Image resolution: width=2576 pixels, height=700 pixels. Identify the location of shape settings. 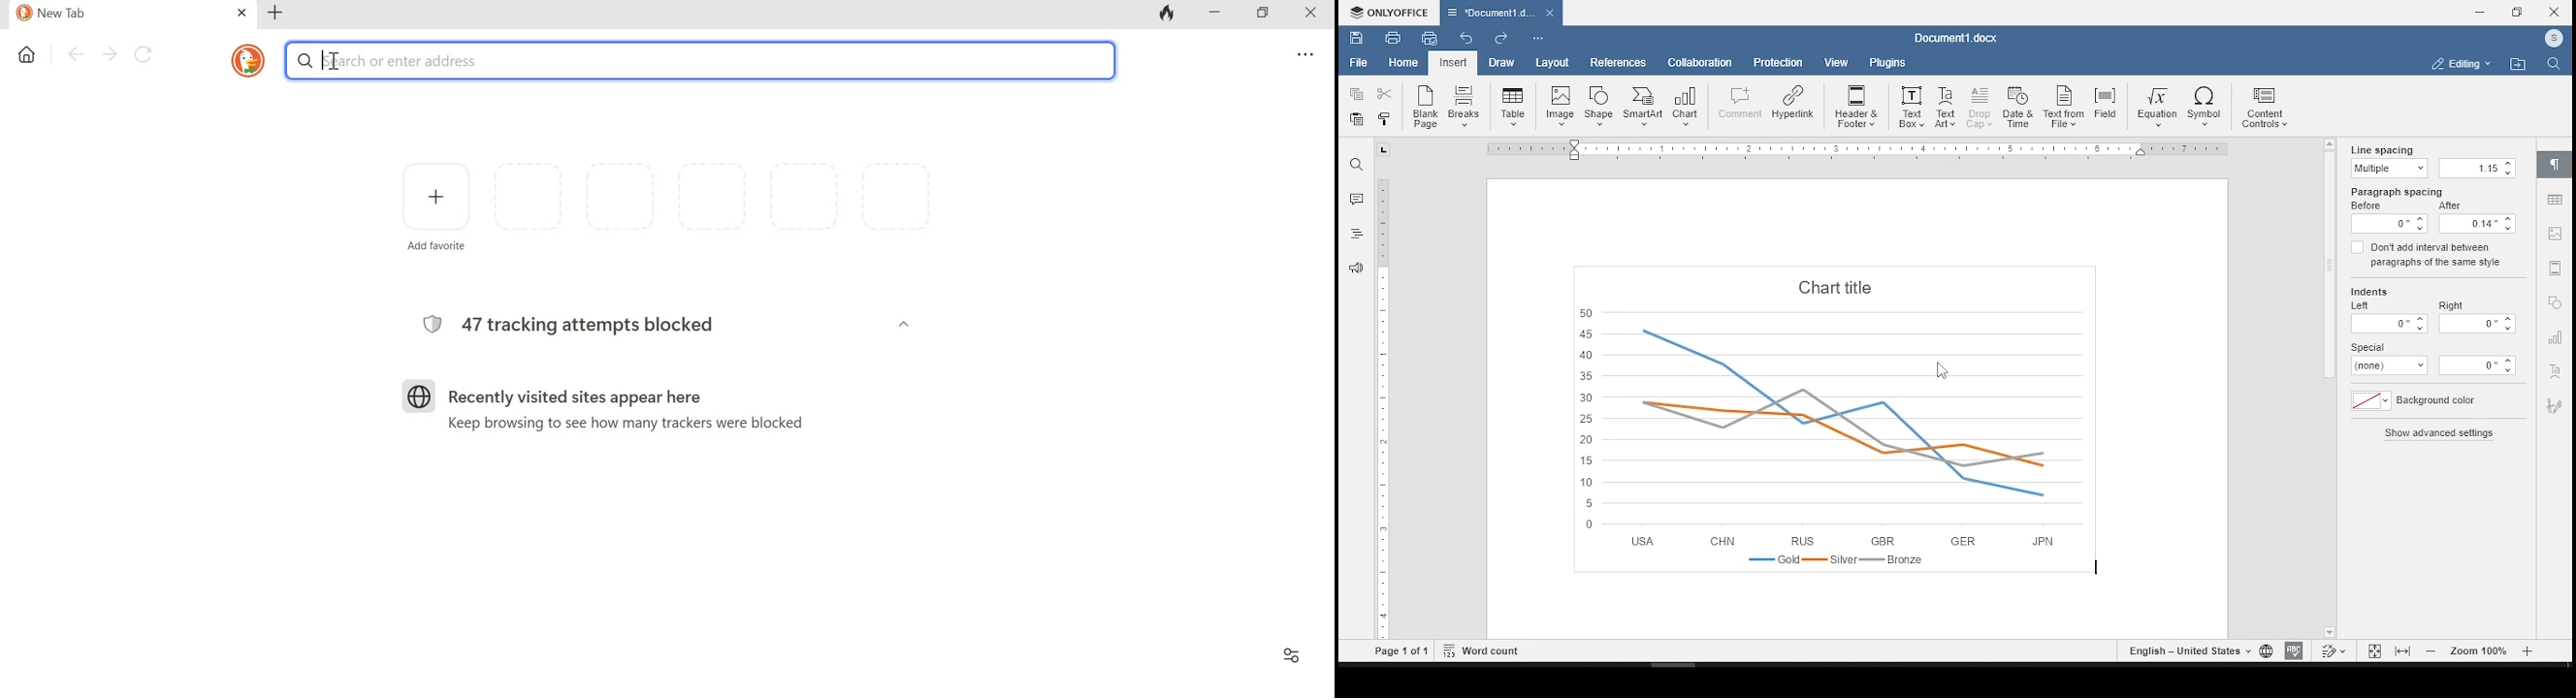
(2556, 301).